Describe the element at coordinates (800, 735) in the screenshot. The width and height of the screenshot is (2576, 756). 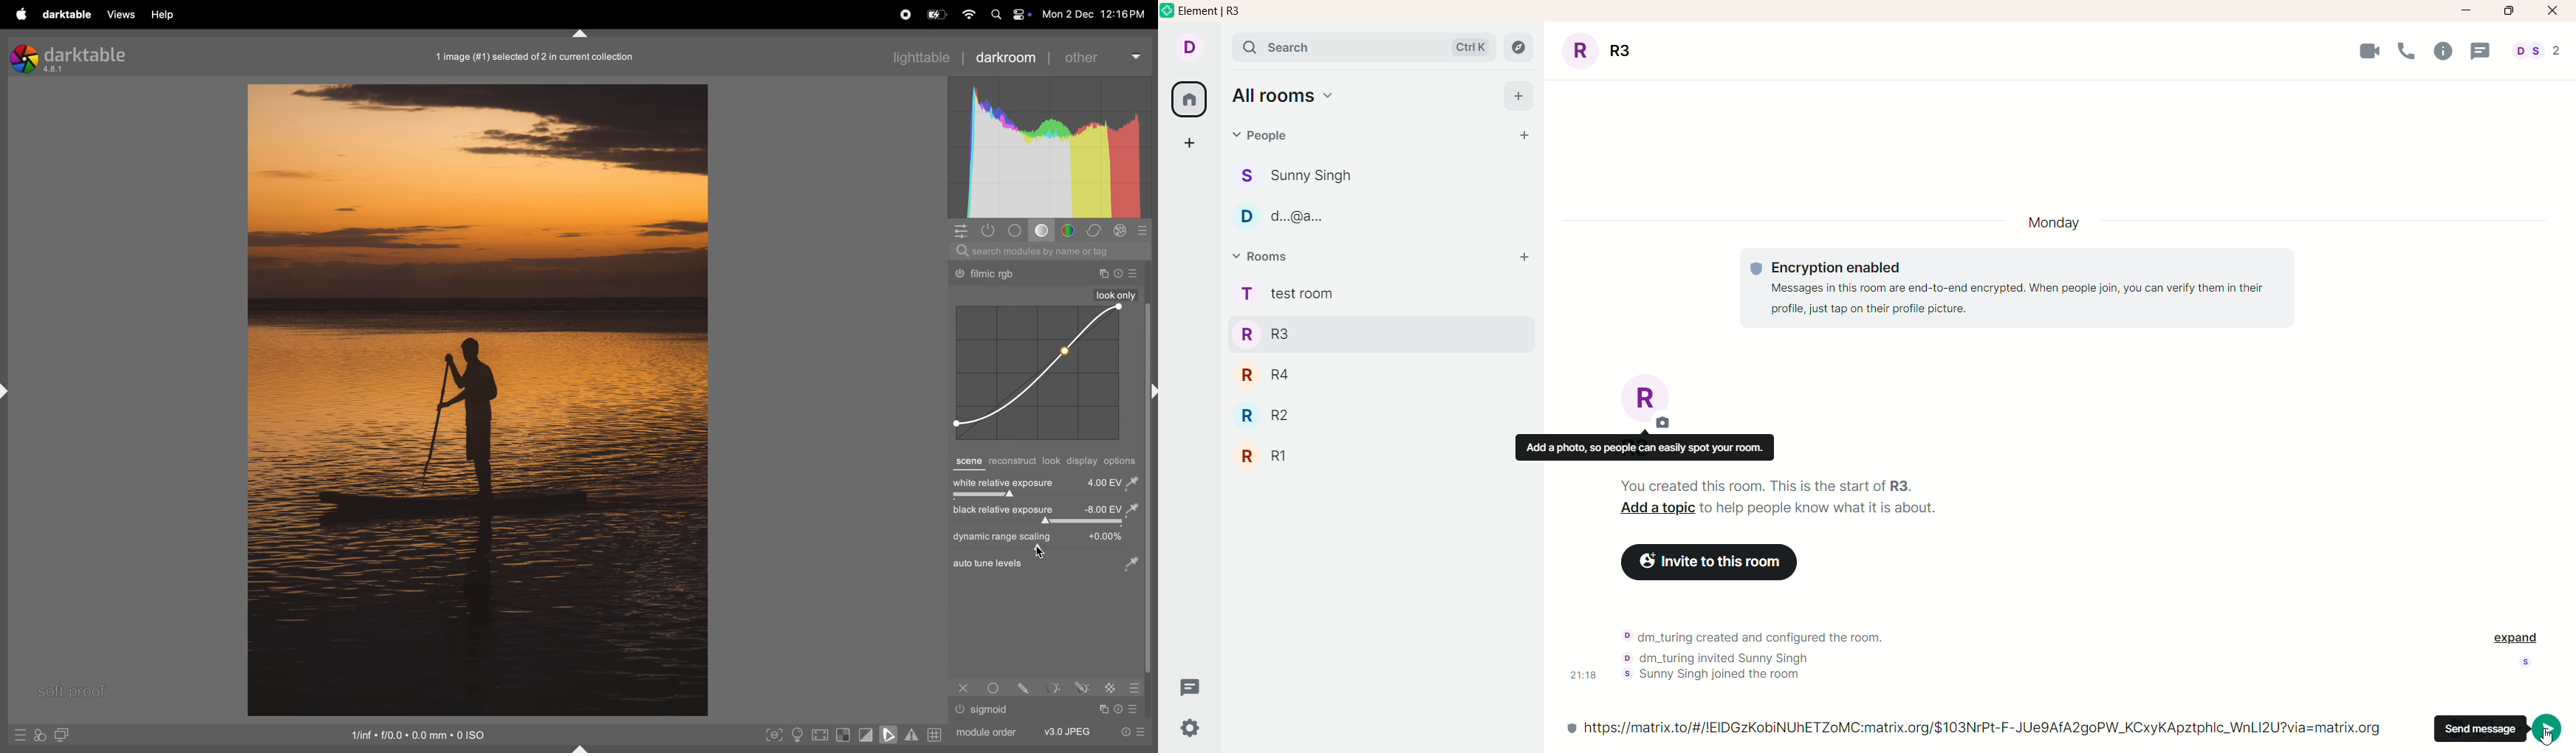
I see `toggle iso` at that location.